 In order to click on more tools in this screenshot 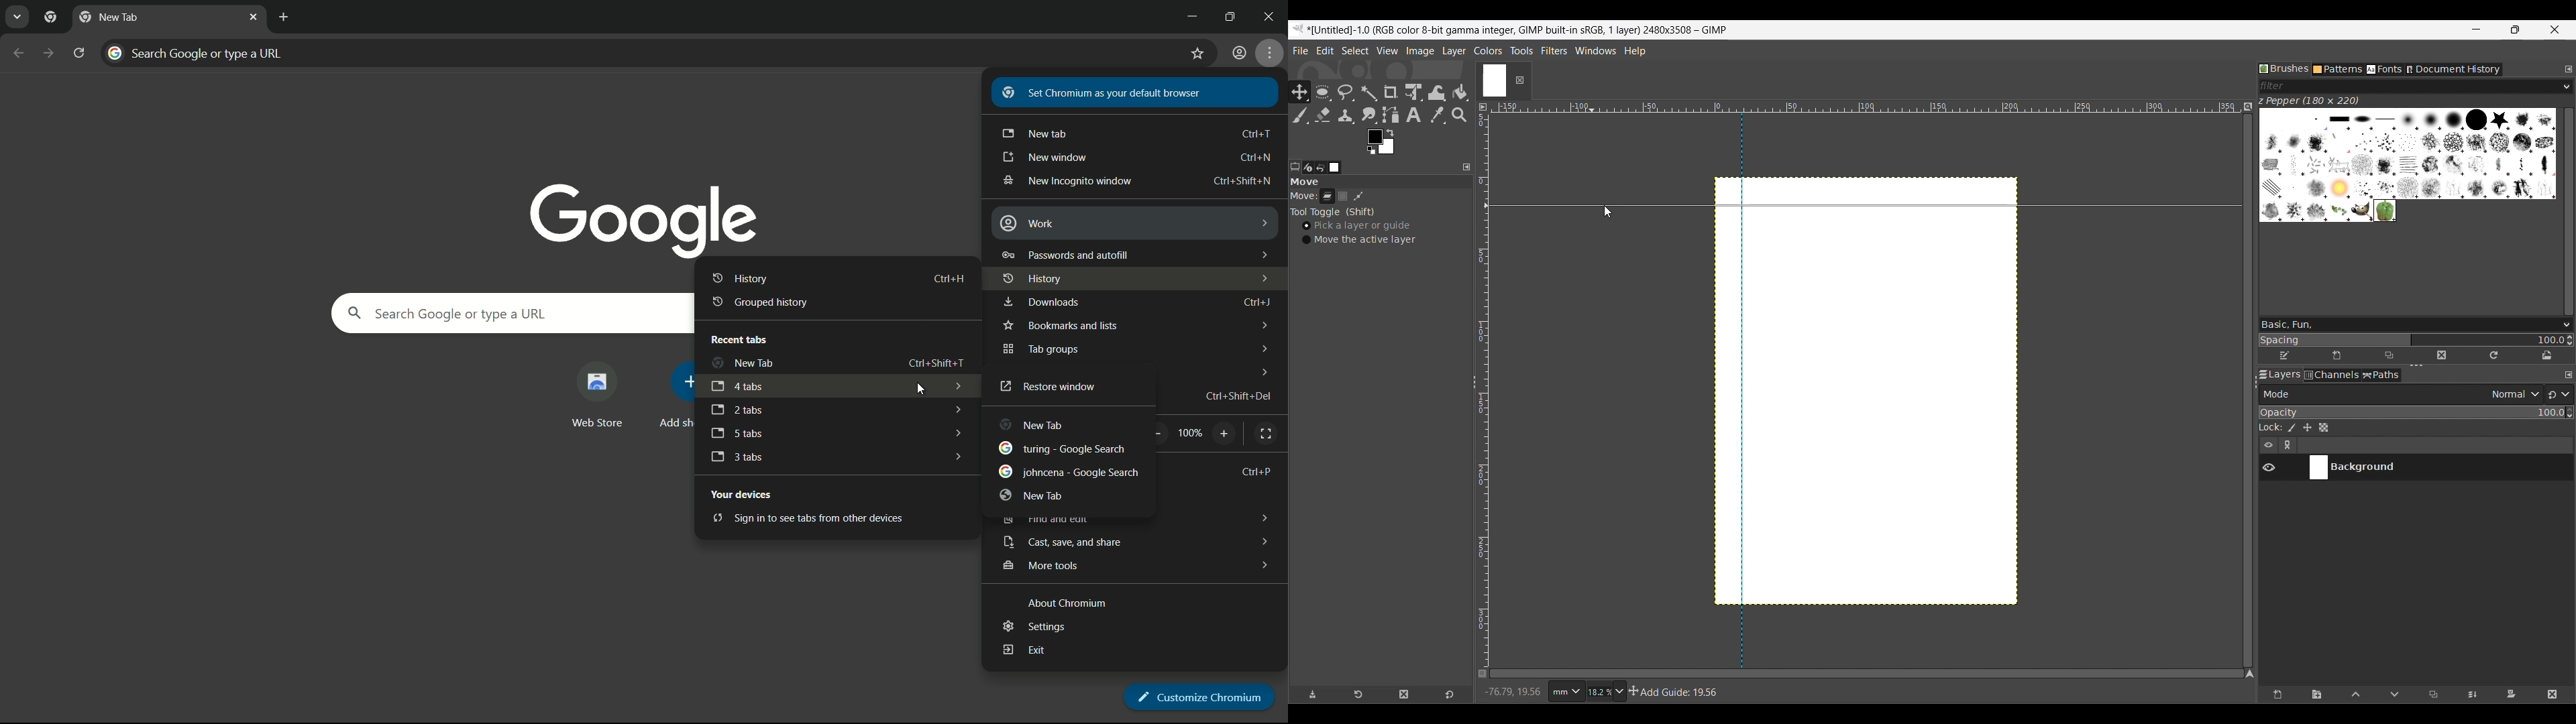, I will do `click(1044, 566)`.